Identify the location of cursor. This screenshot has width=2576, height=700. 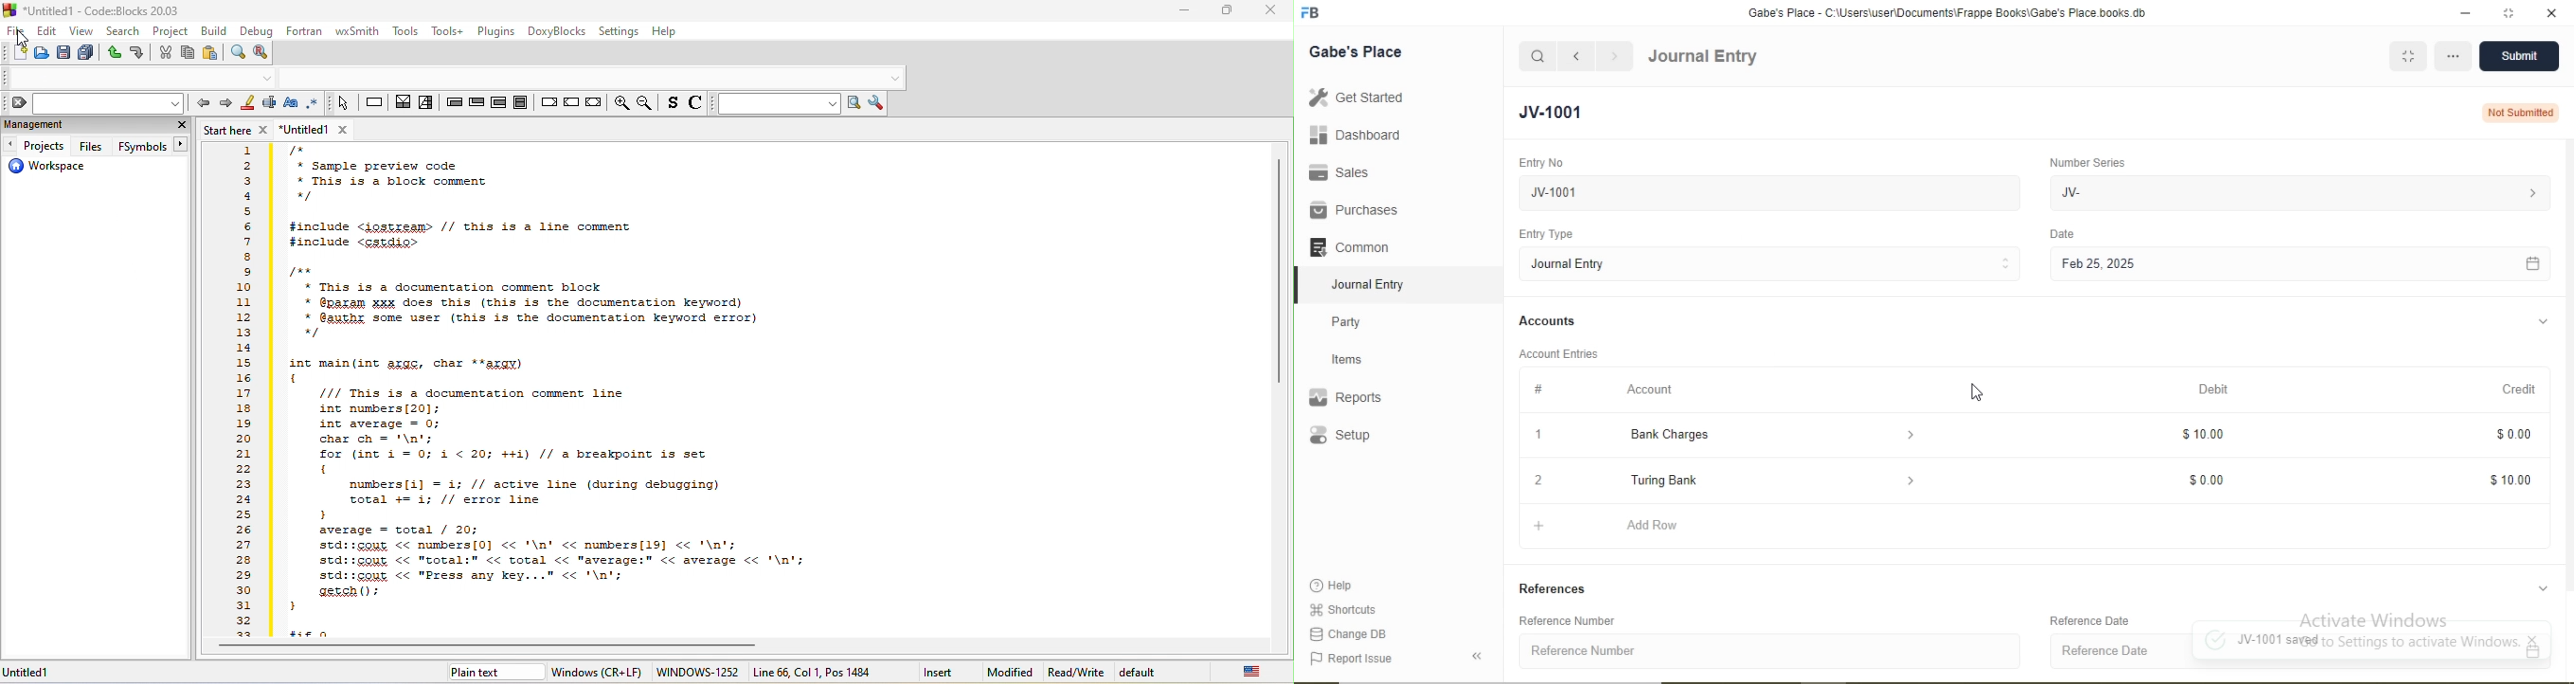
(1980, 393).